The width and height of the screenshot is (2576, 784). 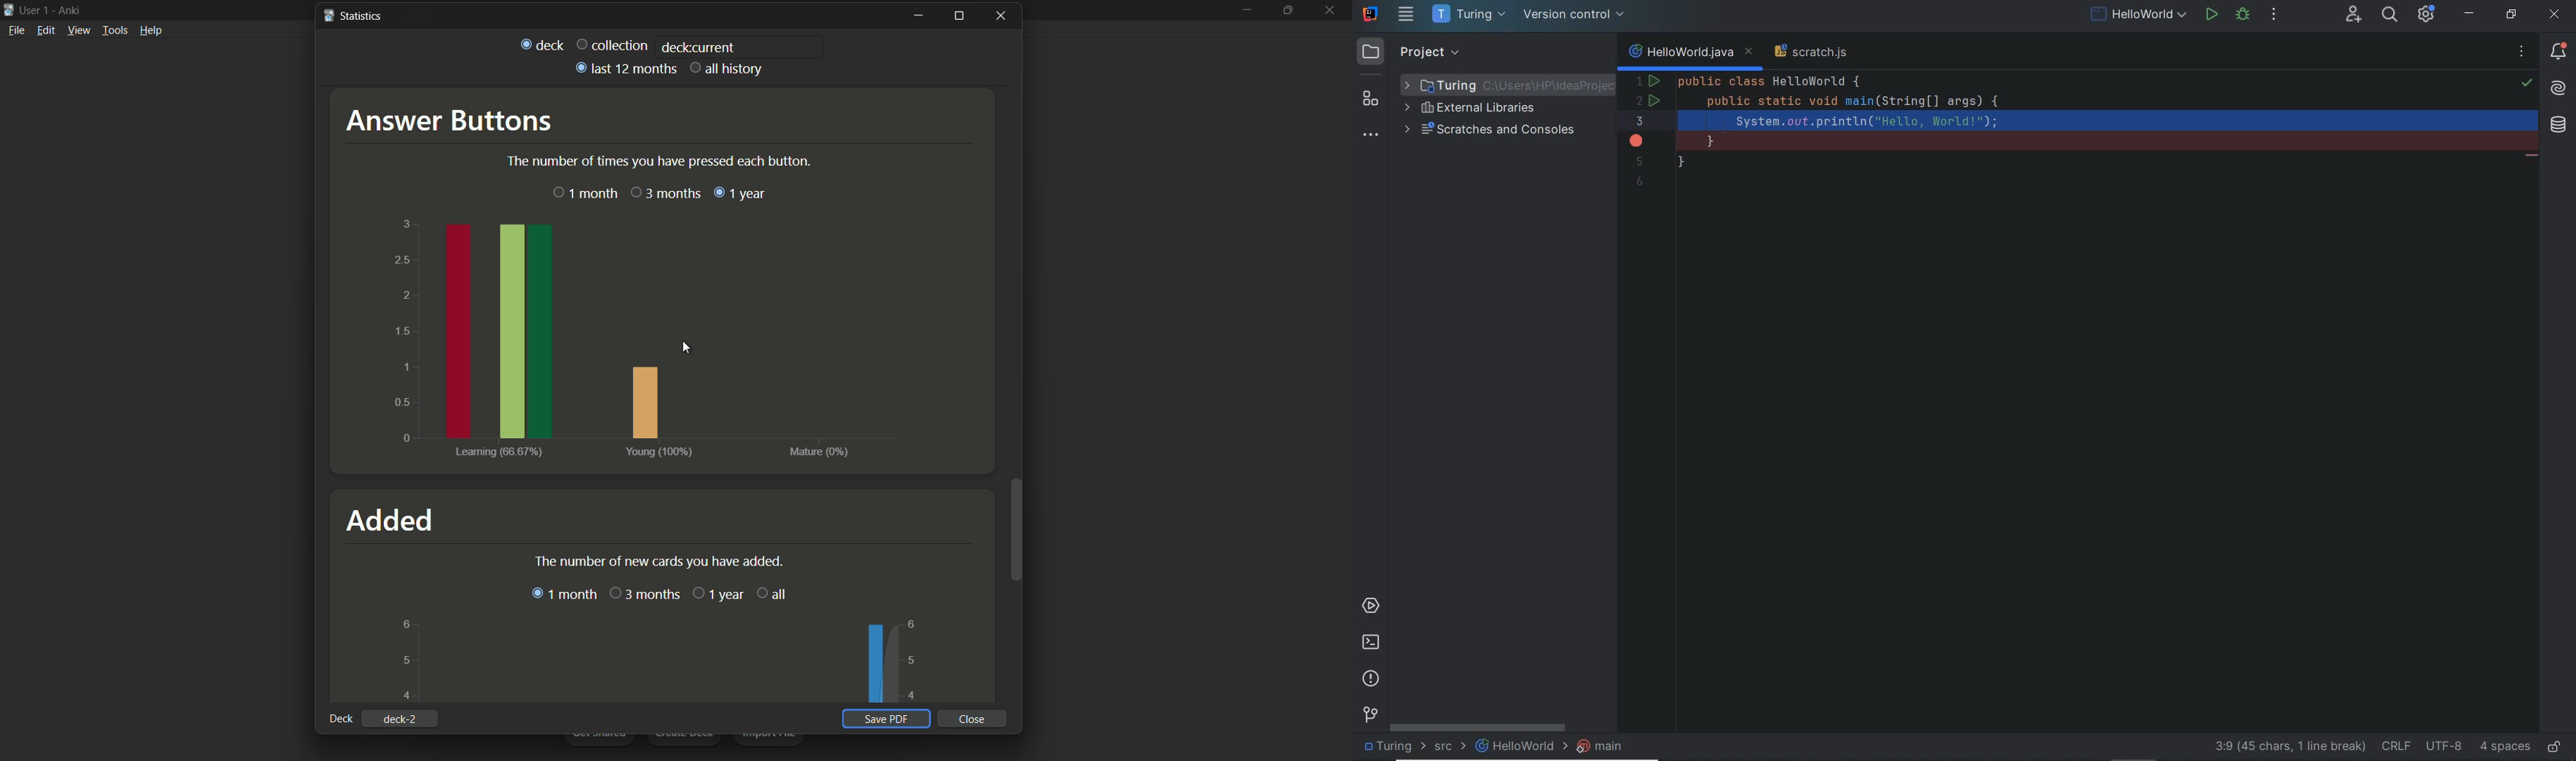 What do you see at coordinates (958, 16) in the screenshot?
I see `Maximize` at bounding box center [958, 16].